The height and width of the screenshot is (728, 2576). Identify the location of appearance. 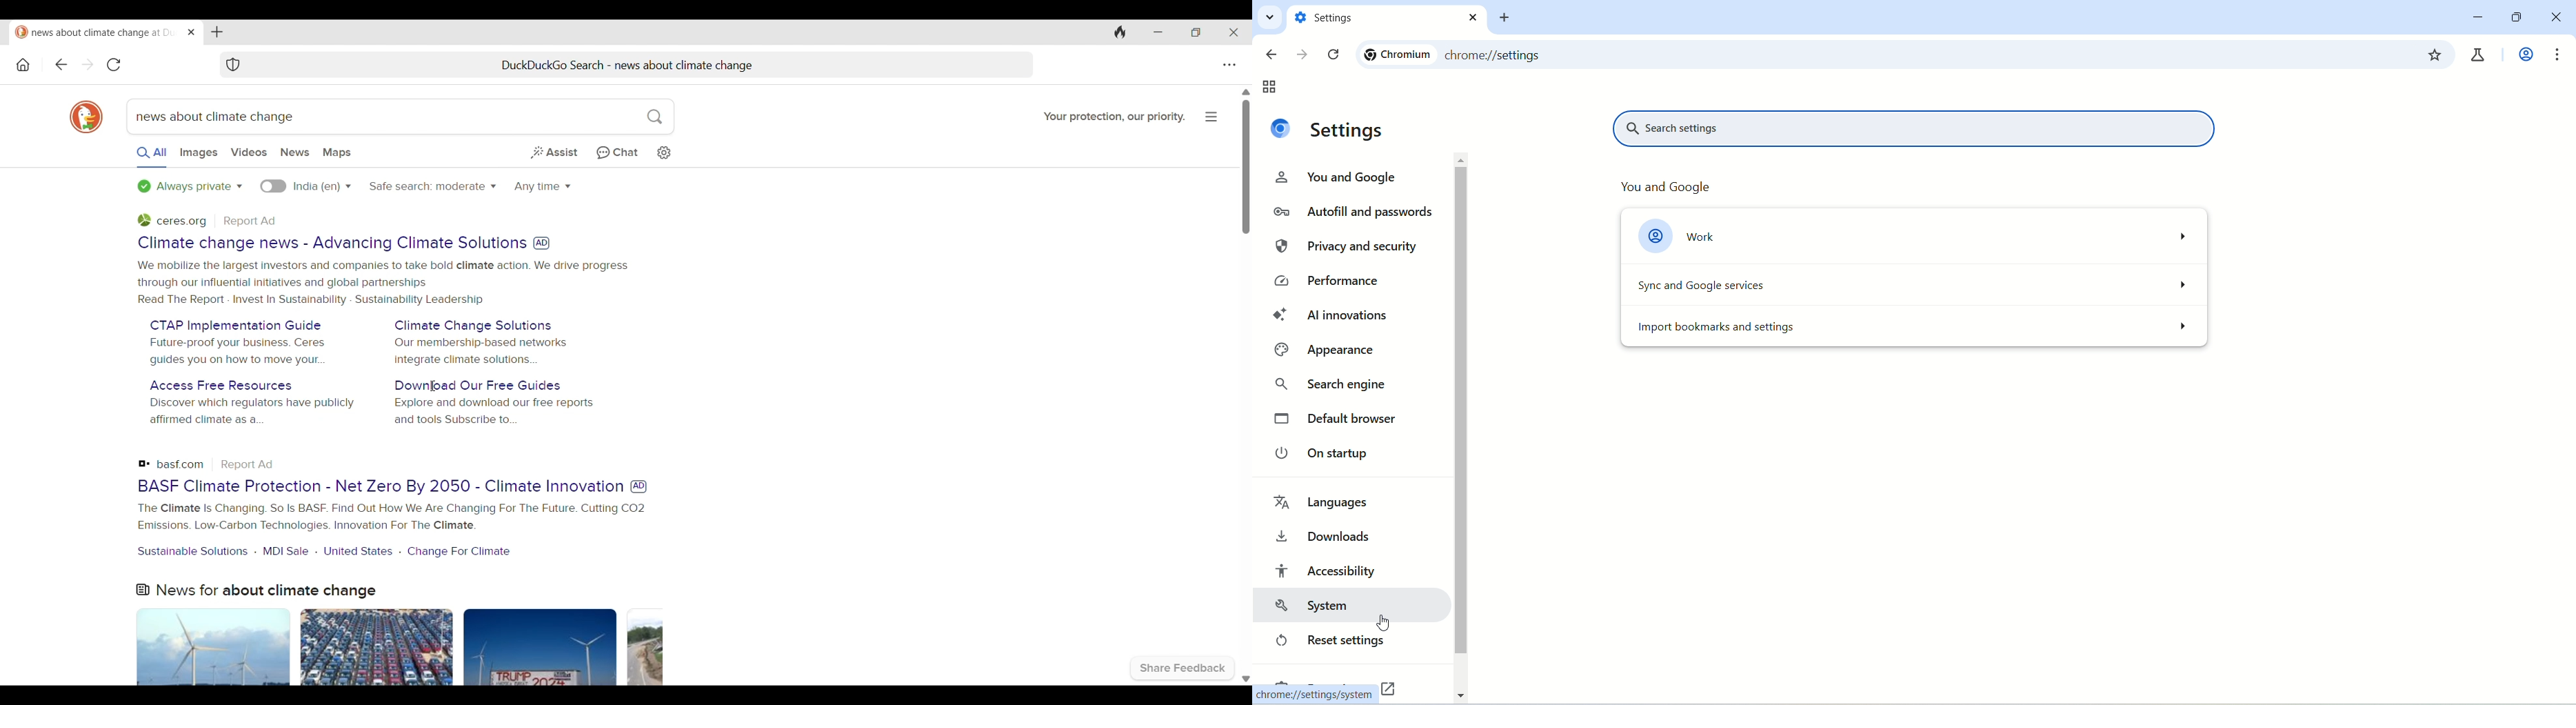
(1333, 350).